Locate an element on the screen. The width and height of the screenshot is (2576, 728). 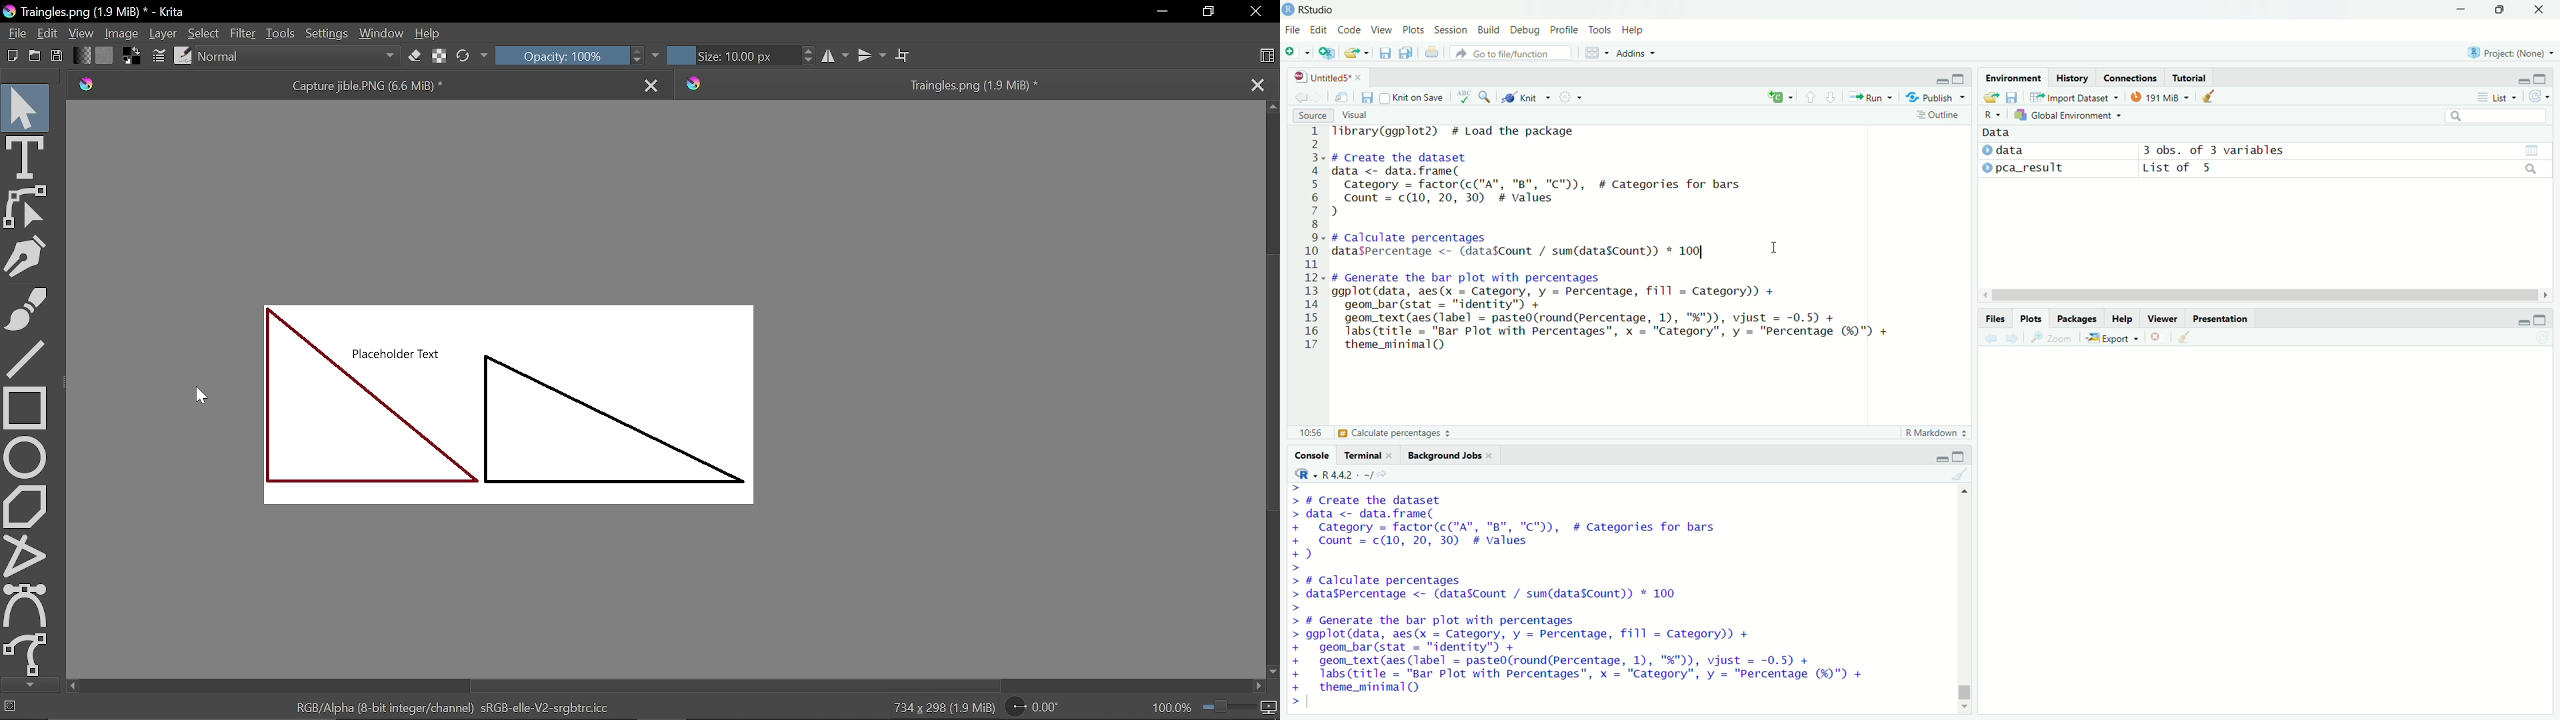
maximize is located at coordinates (1962, 455).